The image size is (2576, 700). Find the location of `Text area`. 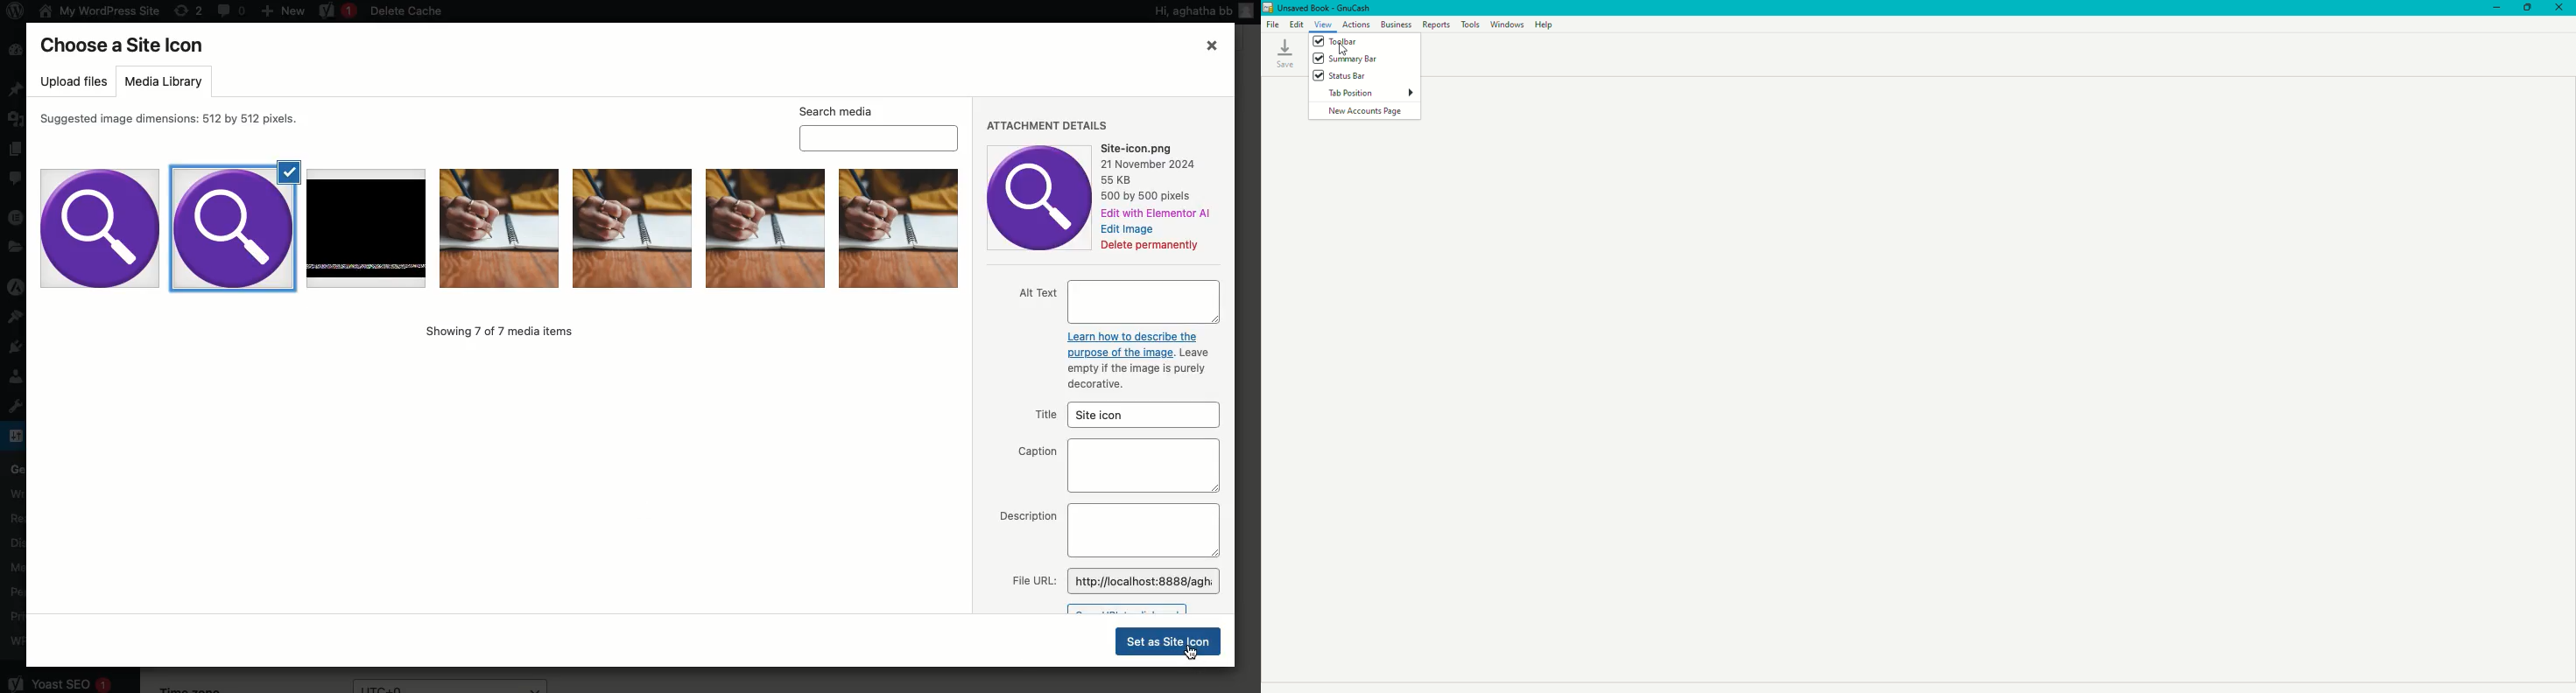

Text area is located at coordinates (1144, 466).